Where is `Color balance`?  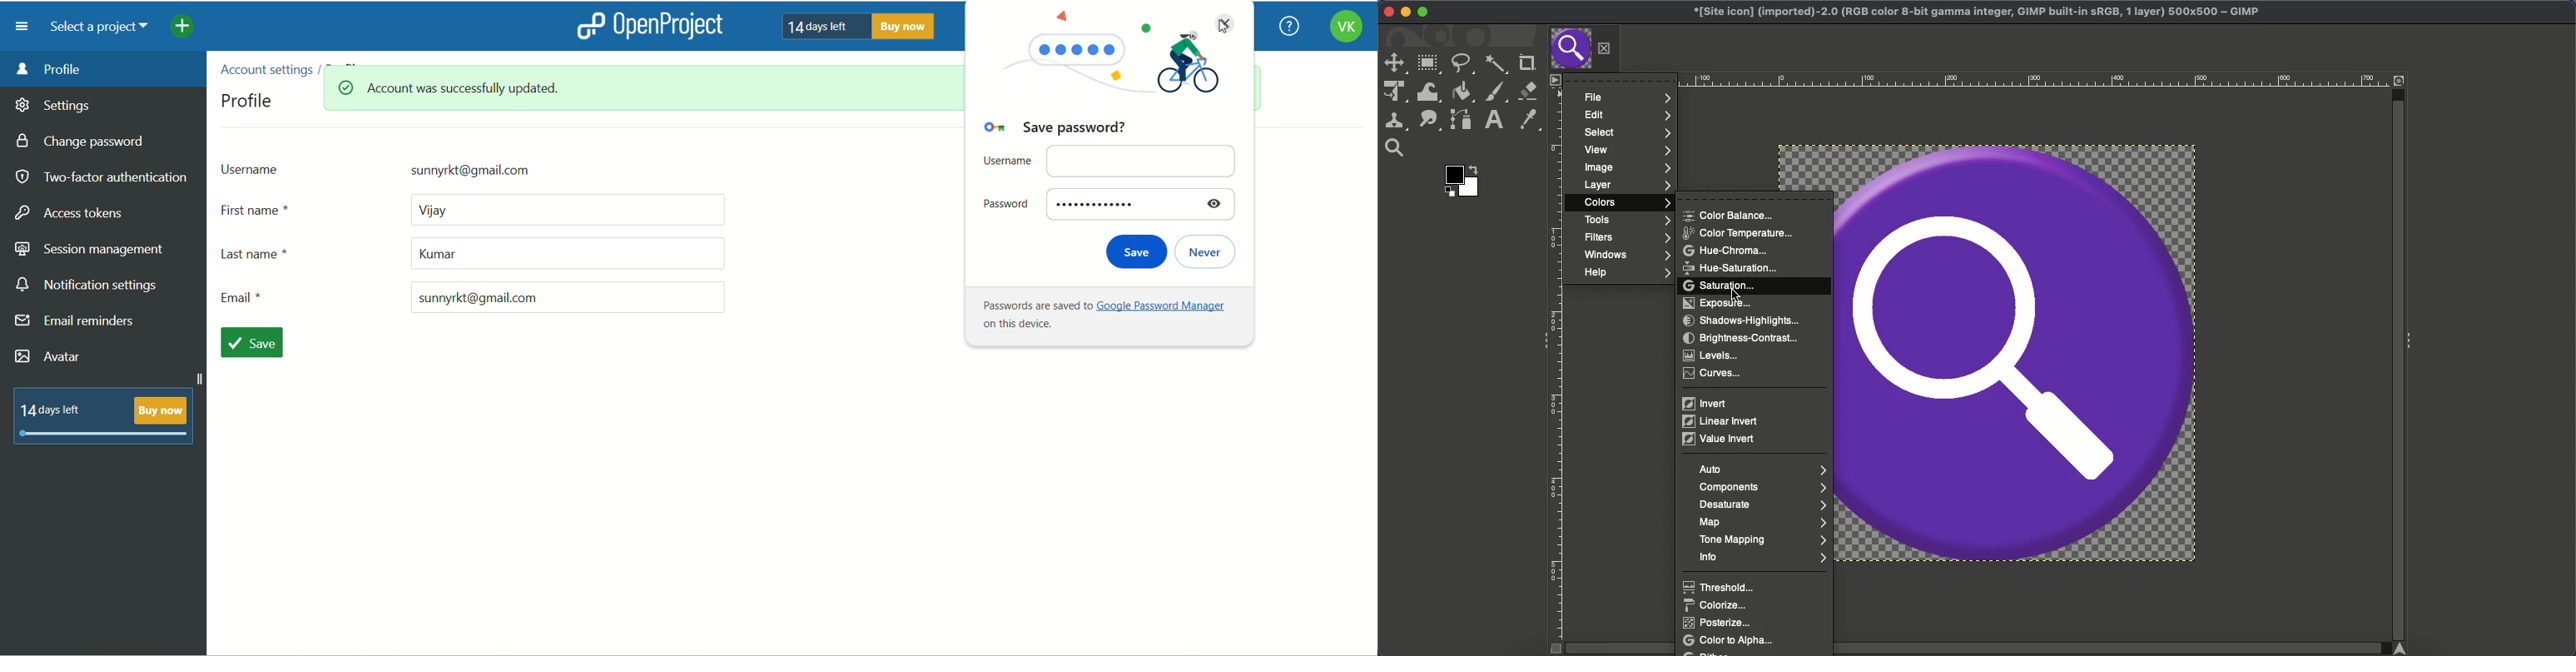
Color balance is located at coordinates (1730, 216).